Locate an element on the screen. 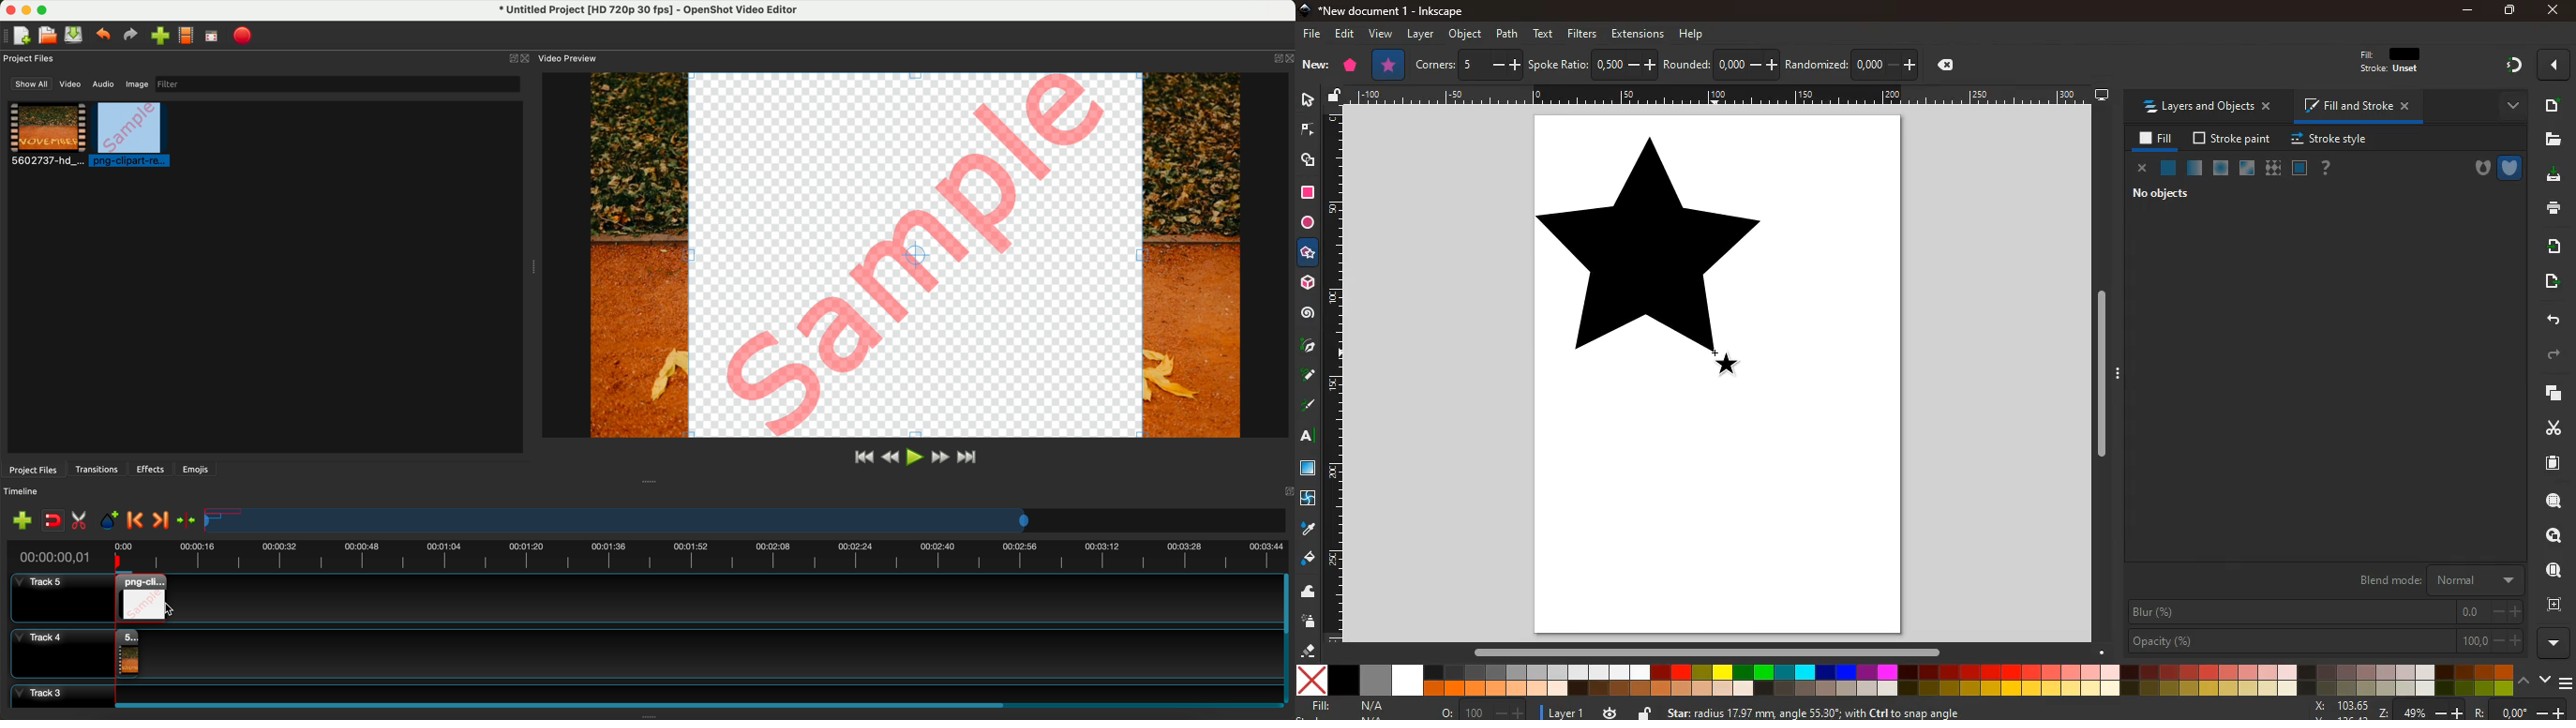  track 5 is located at coordinates (53, 598).